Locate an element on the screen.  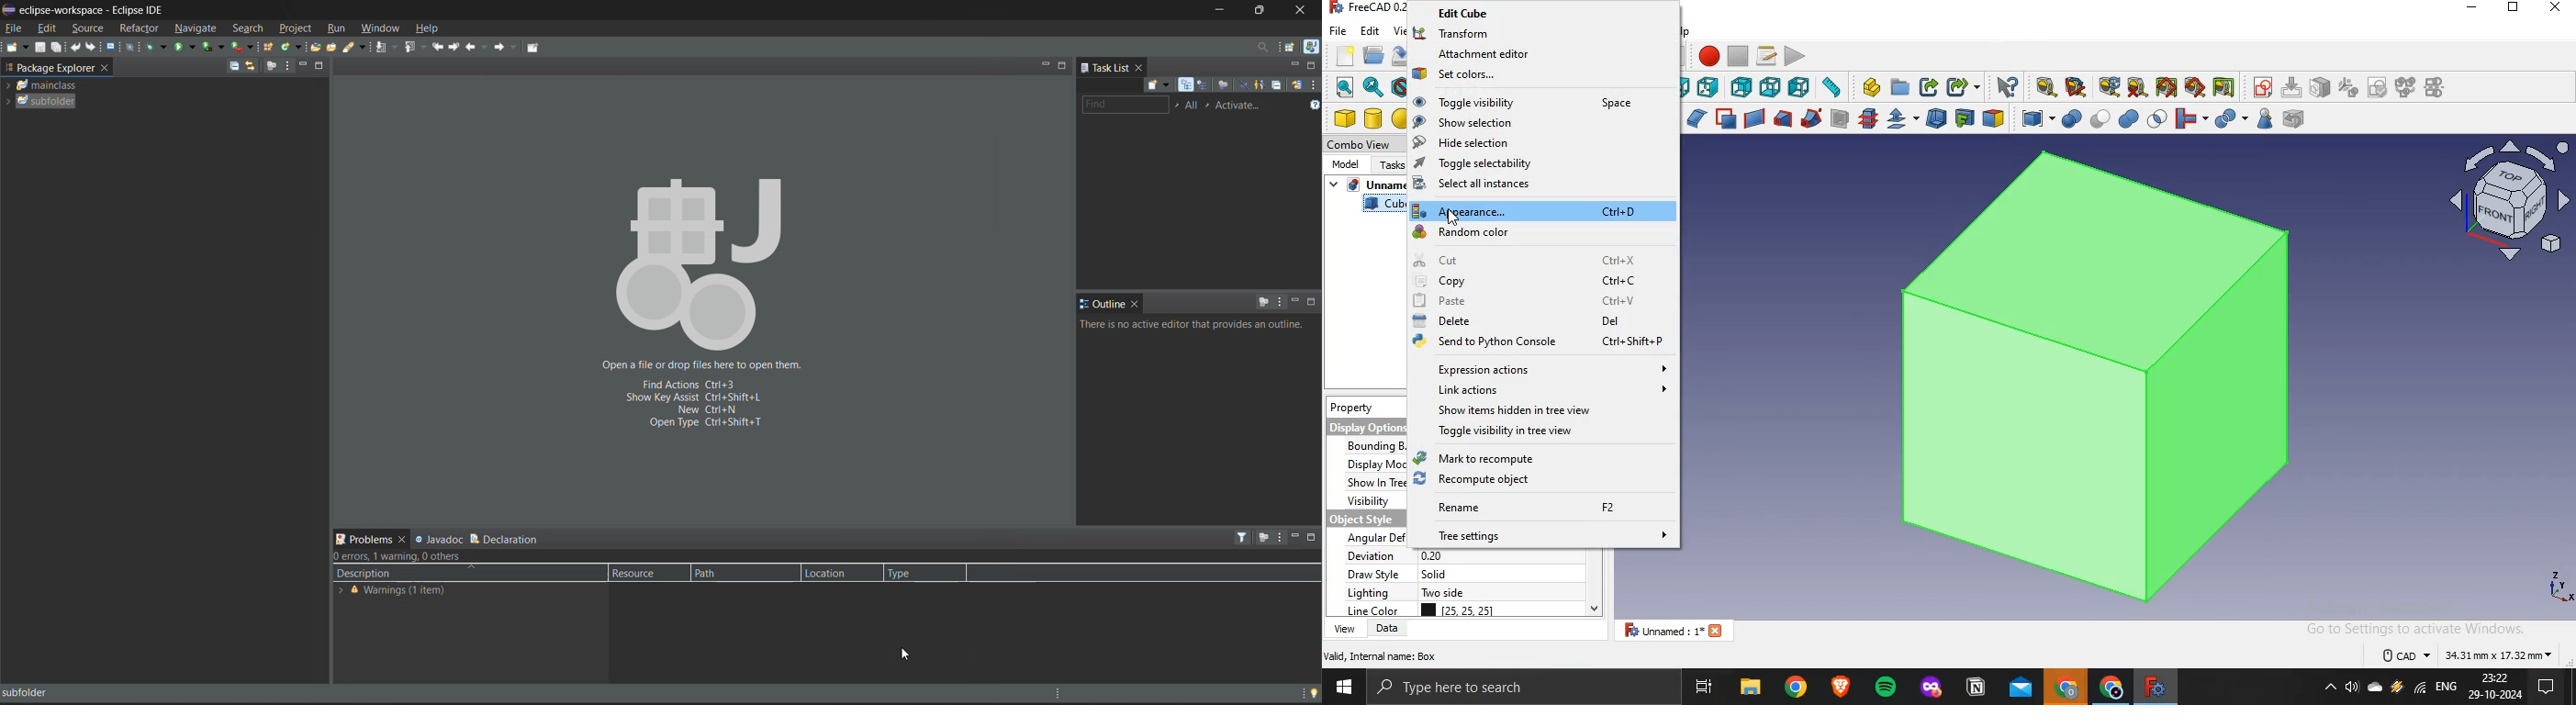
toggle visiblity is located at coordinates (1530, 100).